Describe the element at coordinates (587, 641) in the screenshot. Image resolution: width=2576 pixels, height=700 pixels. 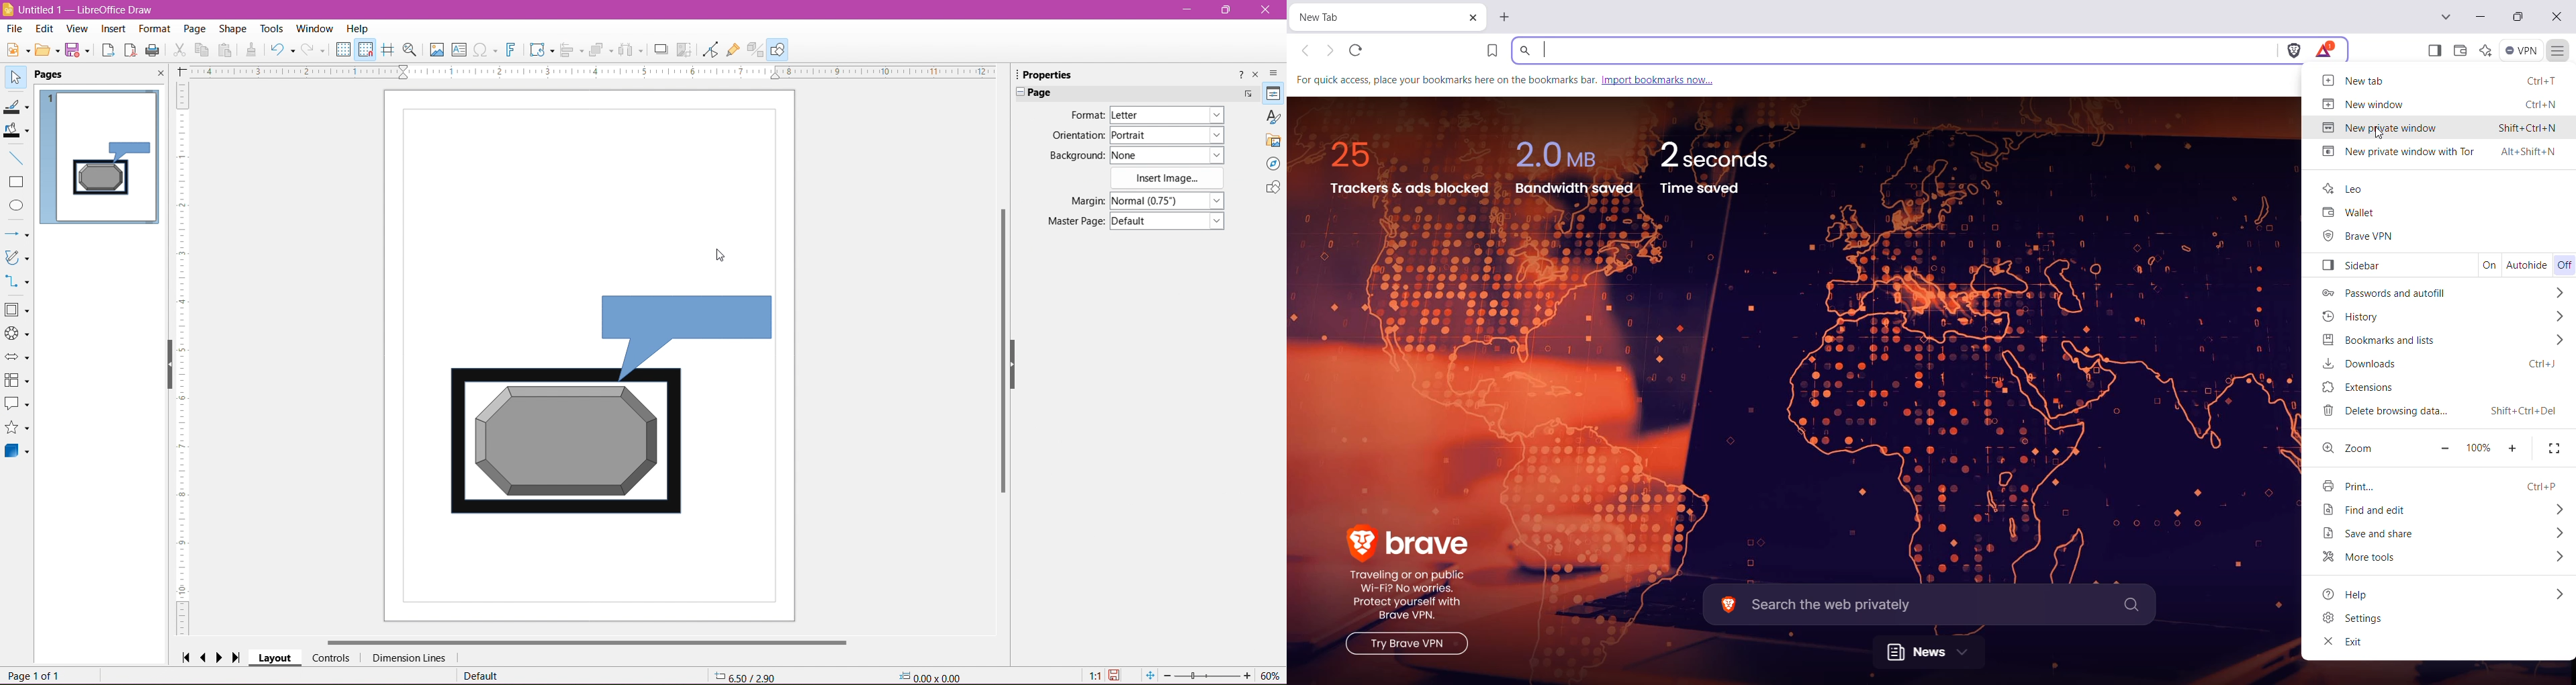
I see `Horizontal Scroll Bar` at that location.